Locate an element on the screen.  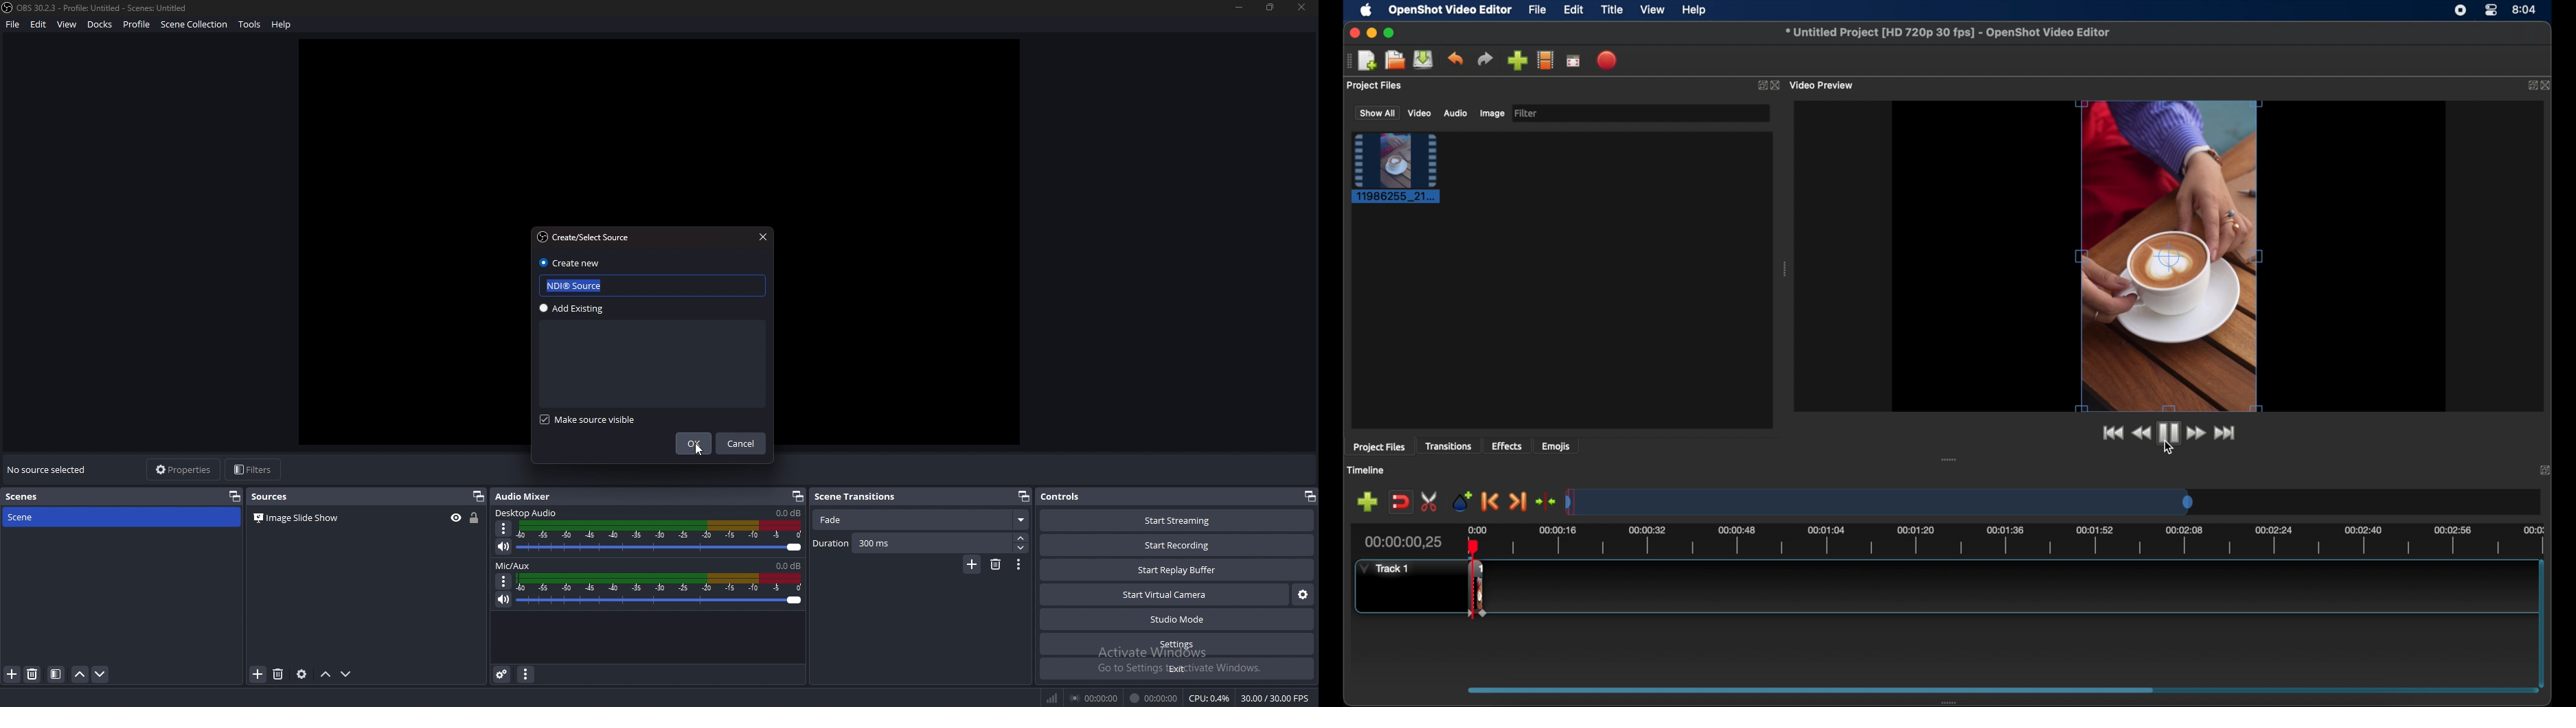
filter is located at coordinates (1527, 113).